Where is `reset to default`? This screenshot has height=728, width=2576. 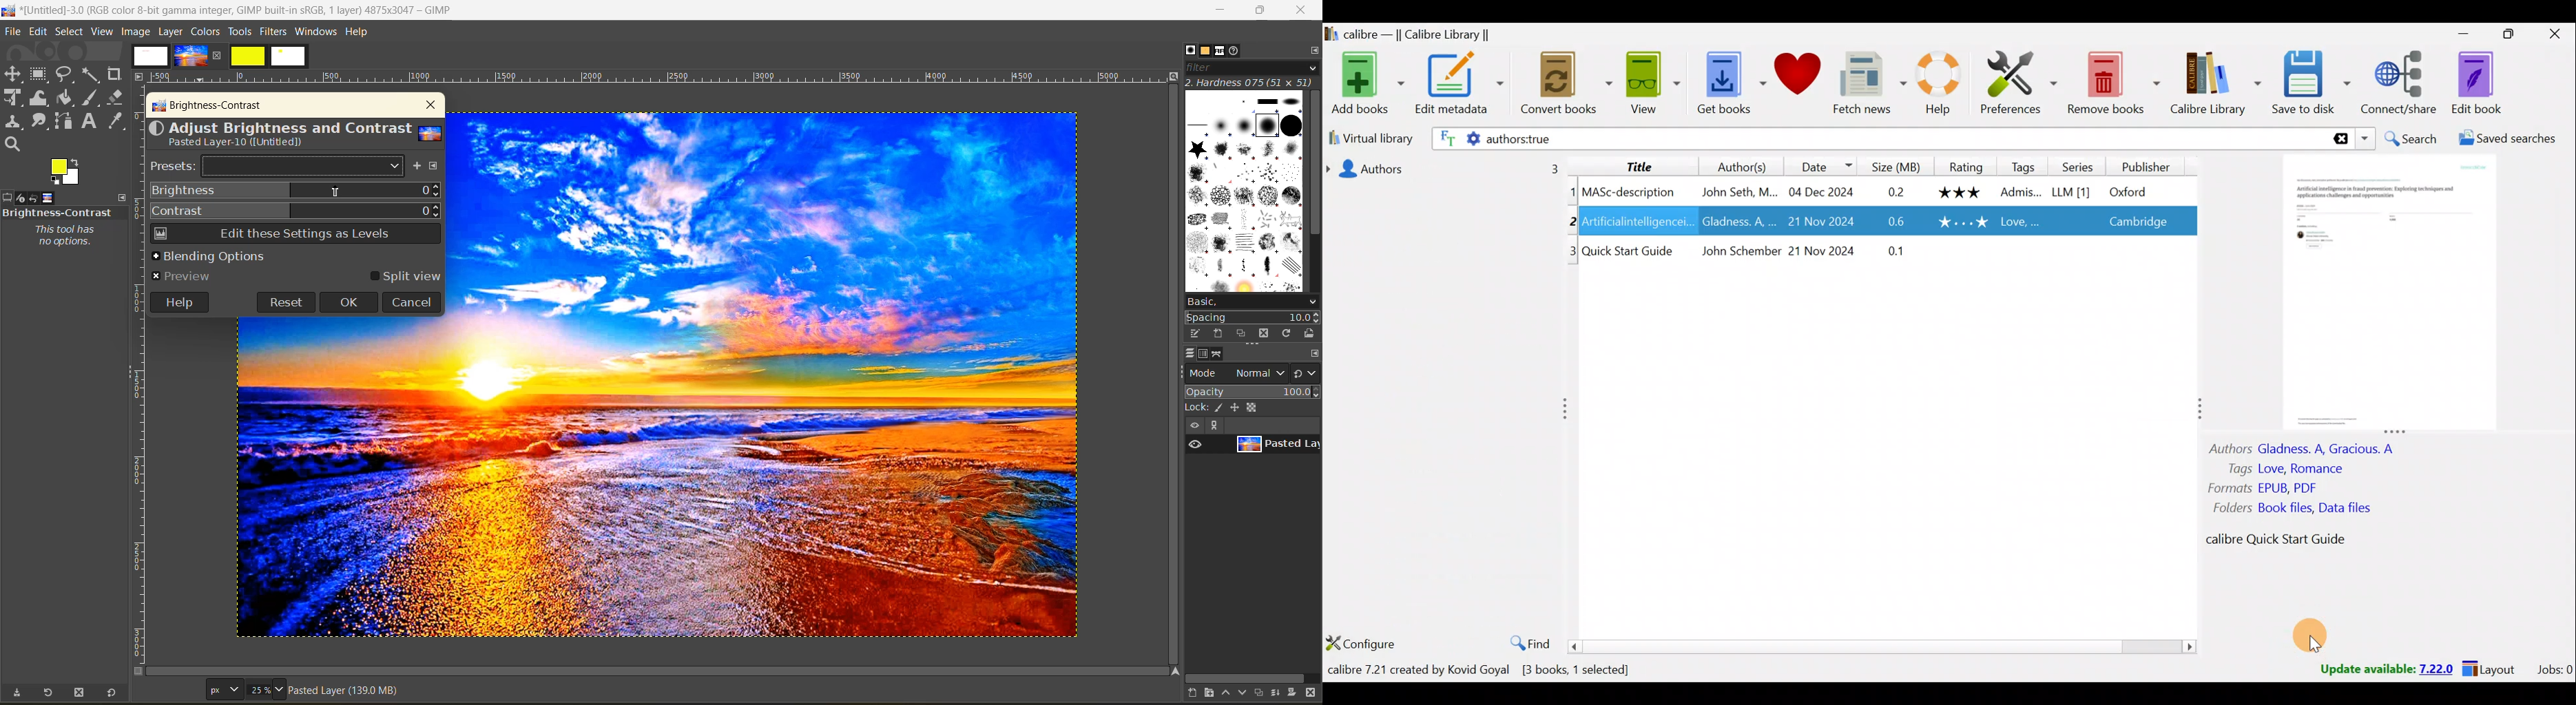 reset to default is located at coordinates (112, 692).